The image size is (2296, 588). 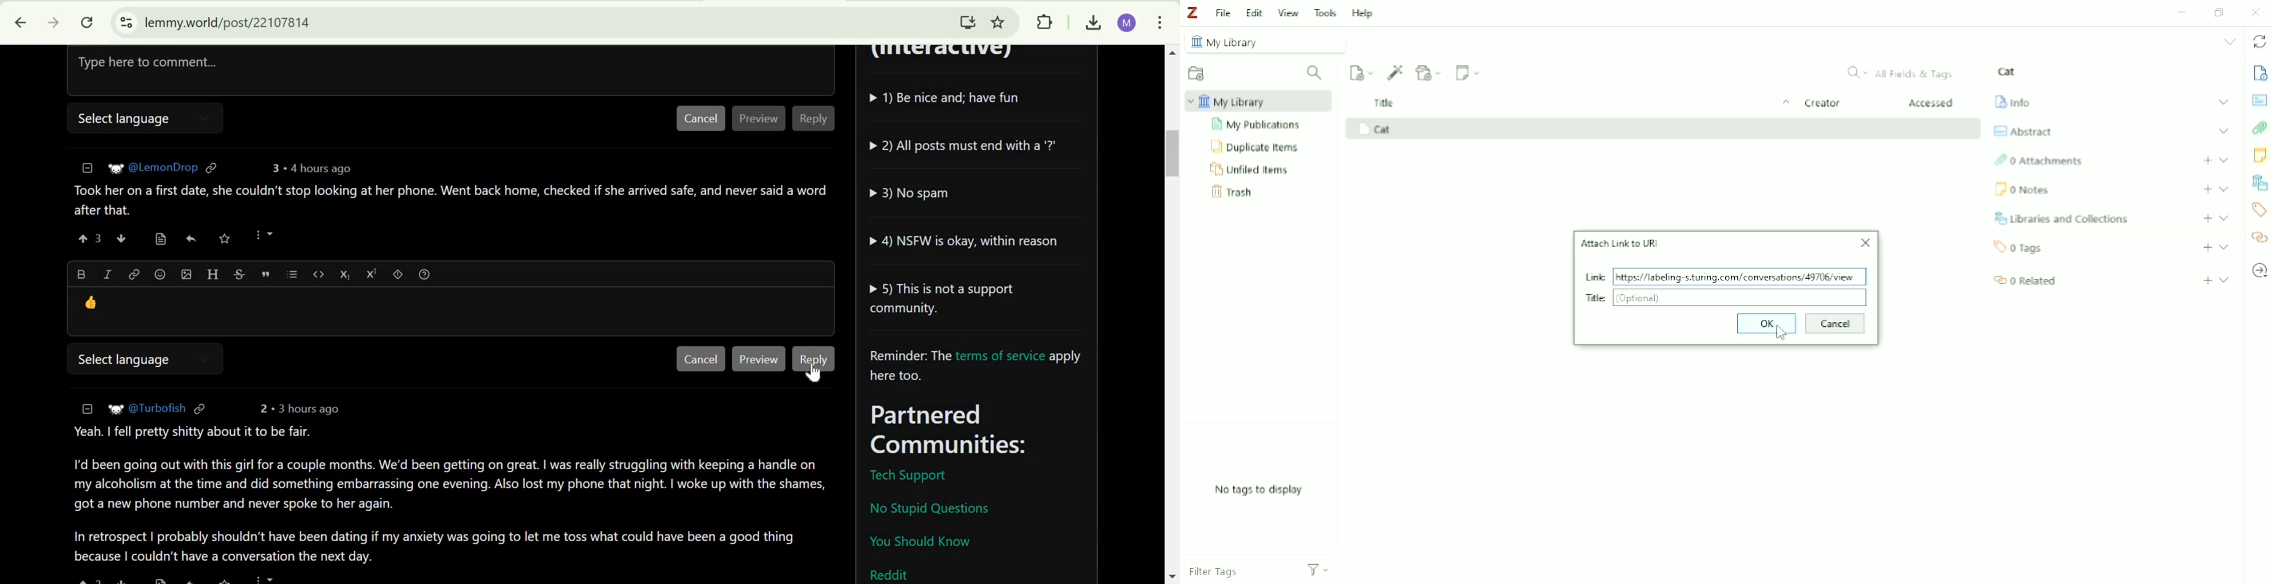 What do you see at coordinates (1584, 104) in the screenshot?
I see `Title` at bounding box center [1584, 104].